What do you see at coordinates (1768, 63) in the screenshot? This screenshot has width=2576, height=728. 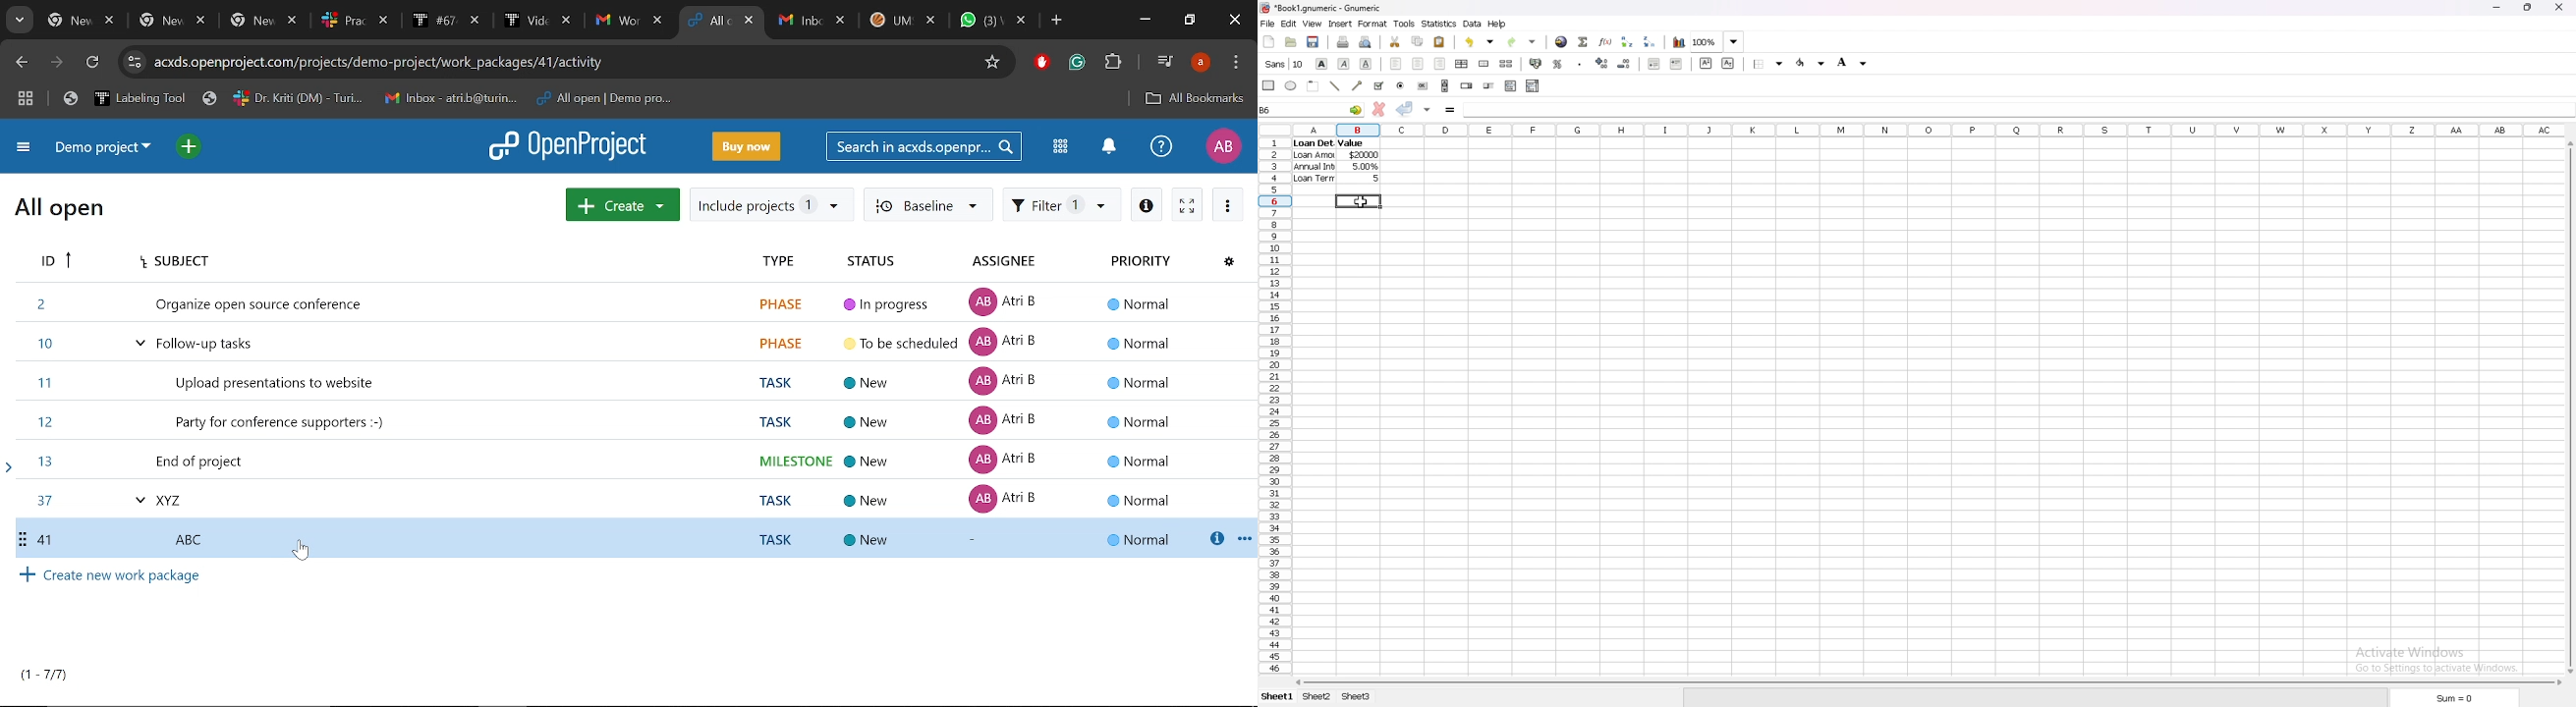 I see `border` at bounding box center [1768, 63].